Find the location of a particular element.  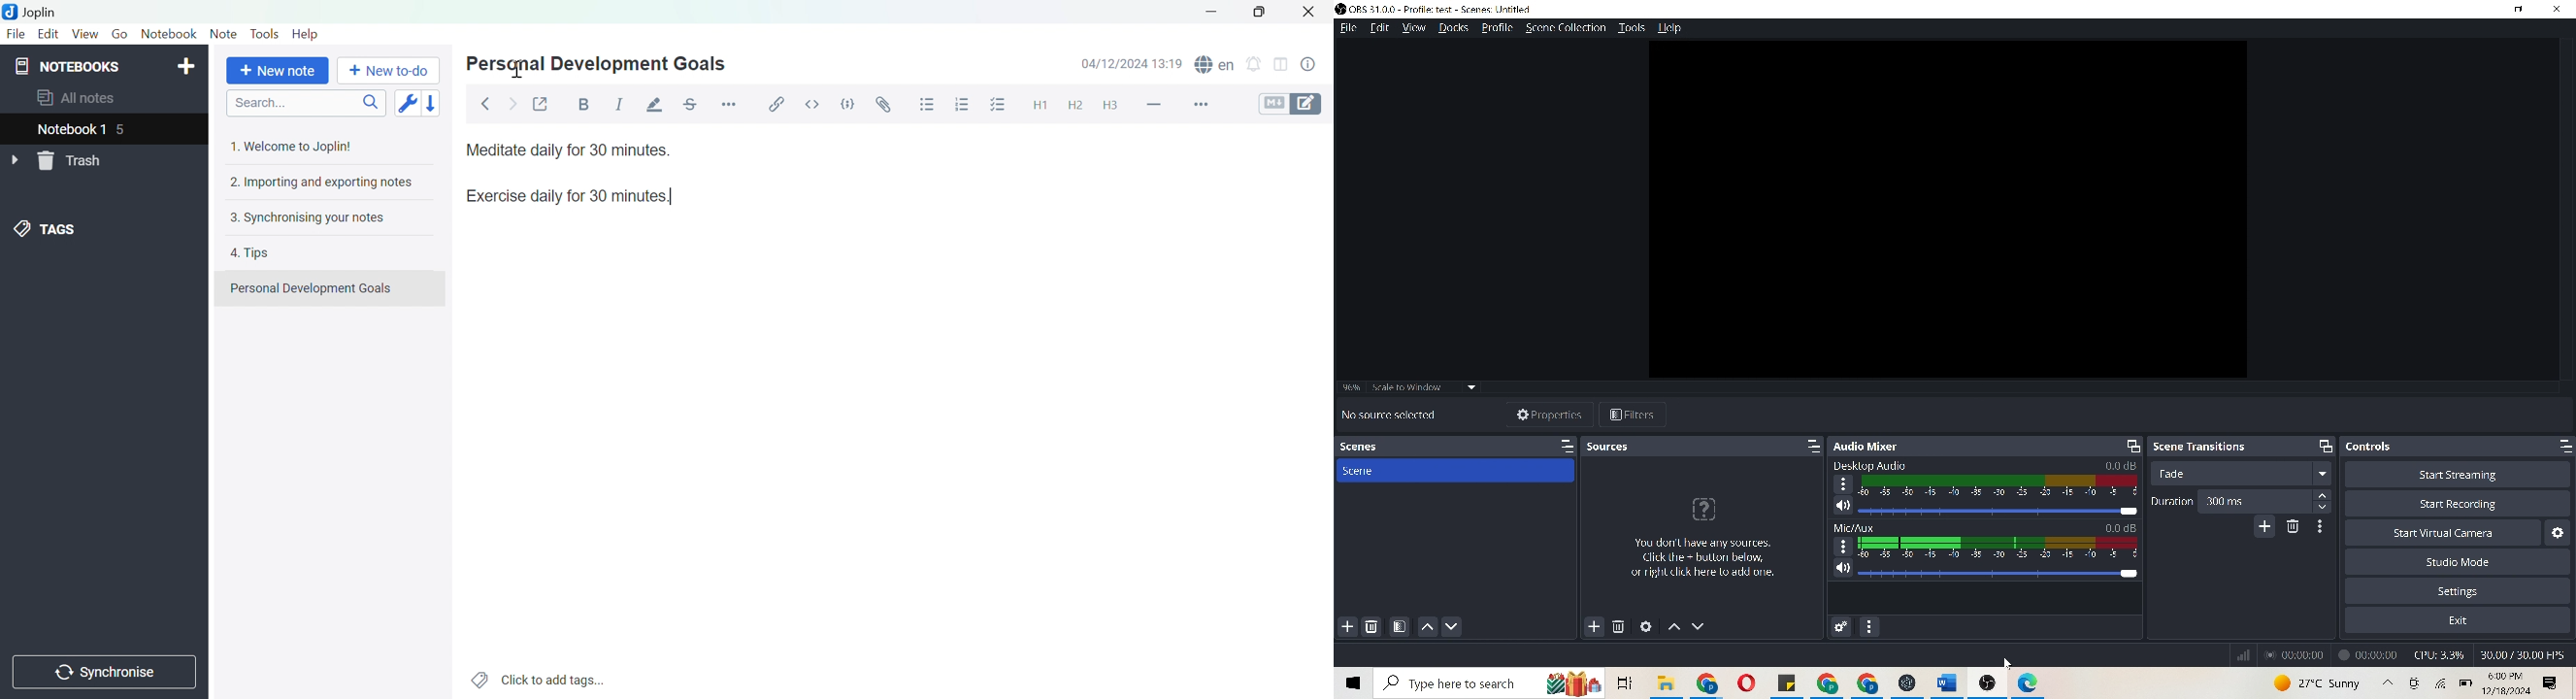

move scene down is located at coordinates (1458, 625).